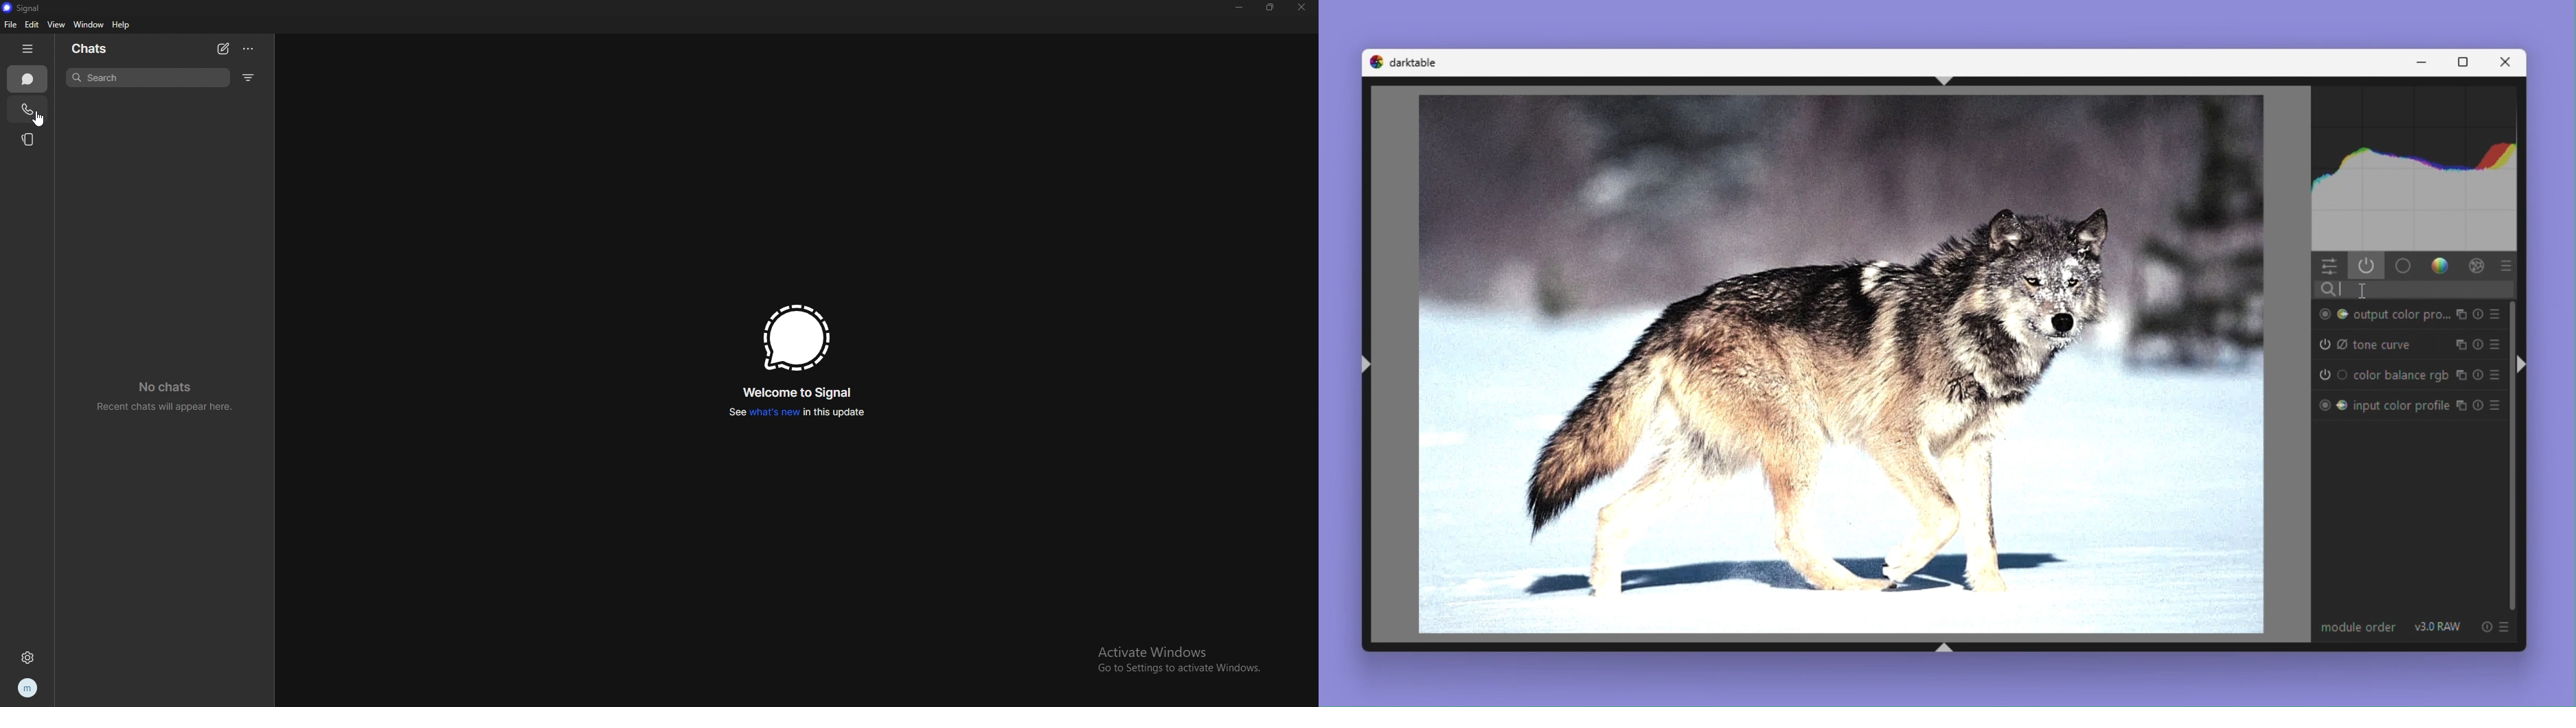  I want to click on Collapse, so click(2522, 366).